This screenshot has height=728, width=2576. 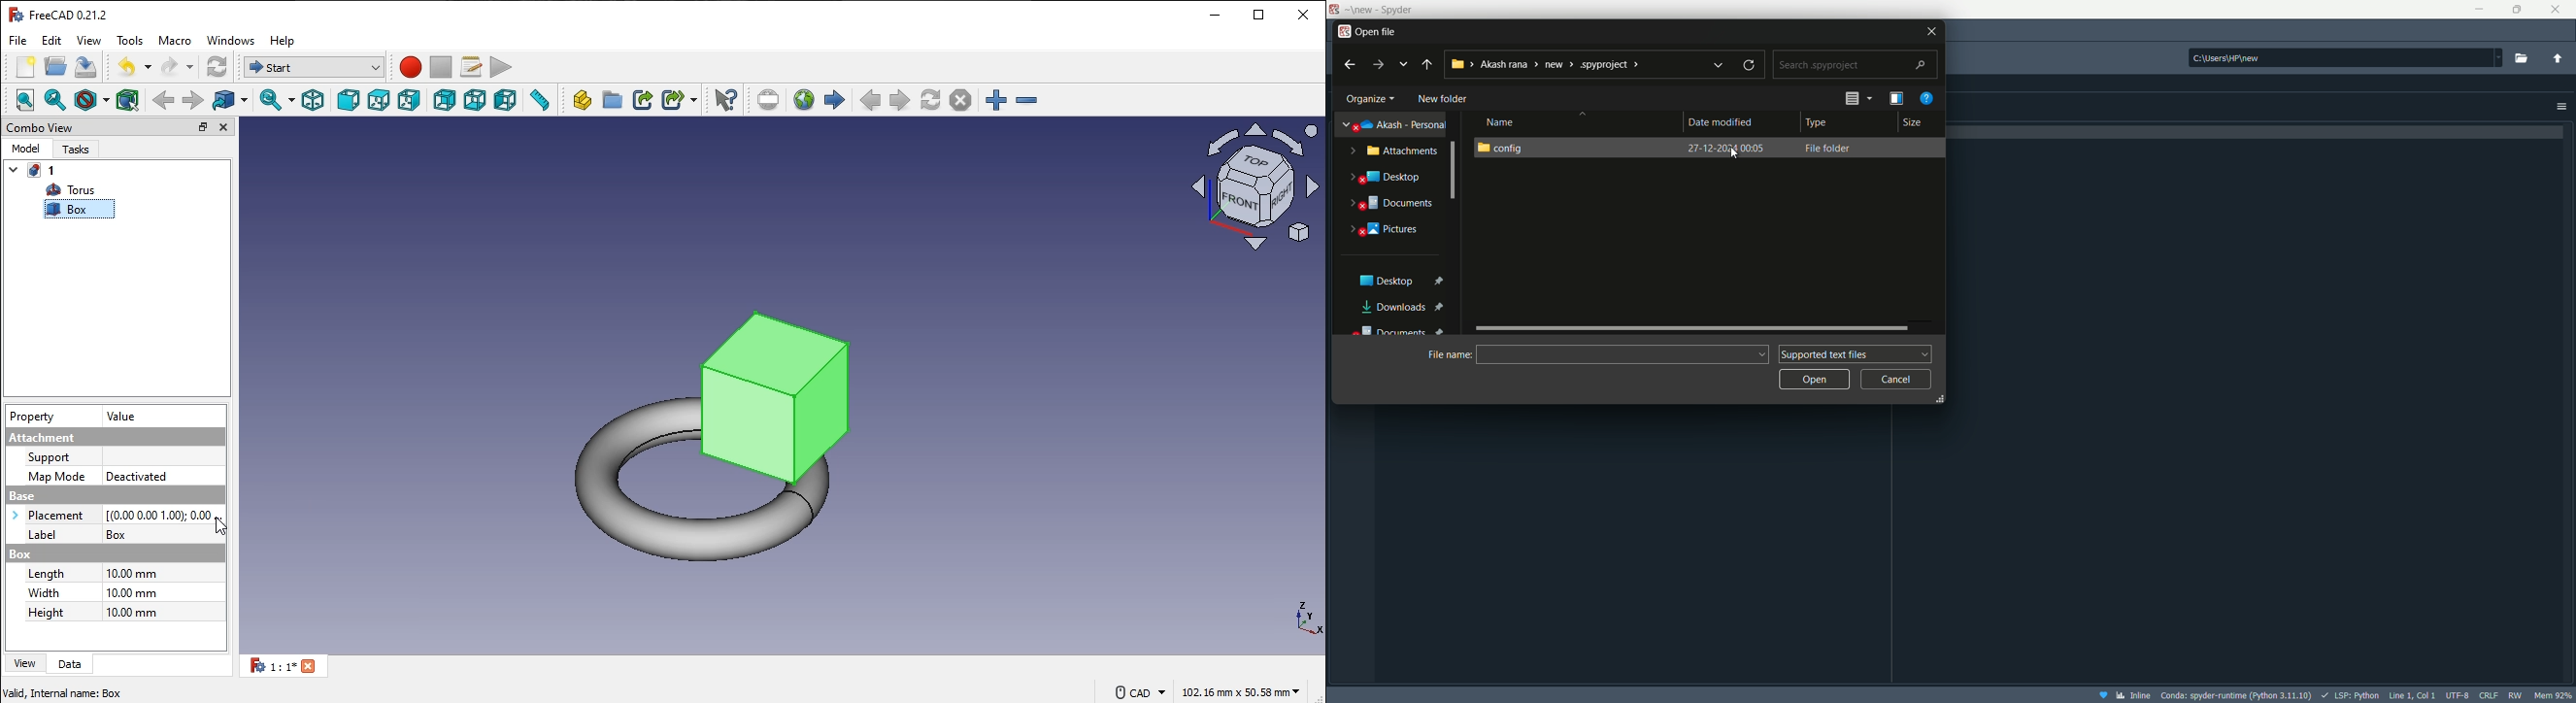 I want to click on Scrollbar, so click(x=1455, y=170).